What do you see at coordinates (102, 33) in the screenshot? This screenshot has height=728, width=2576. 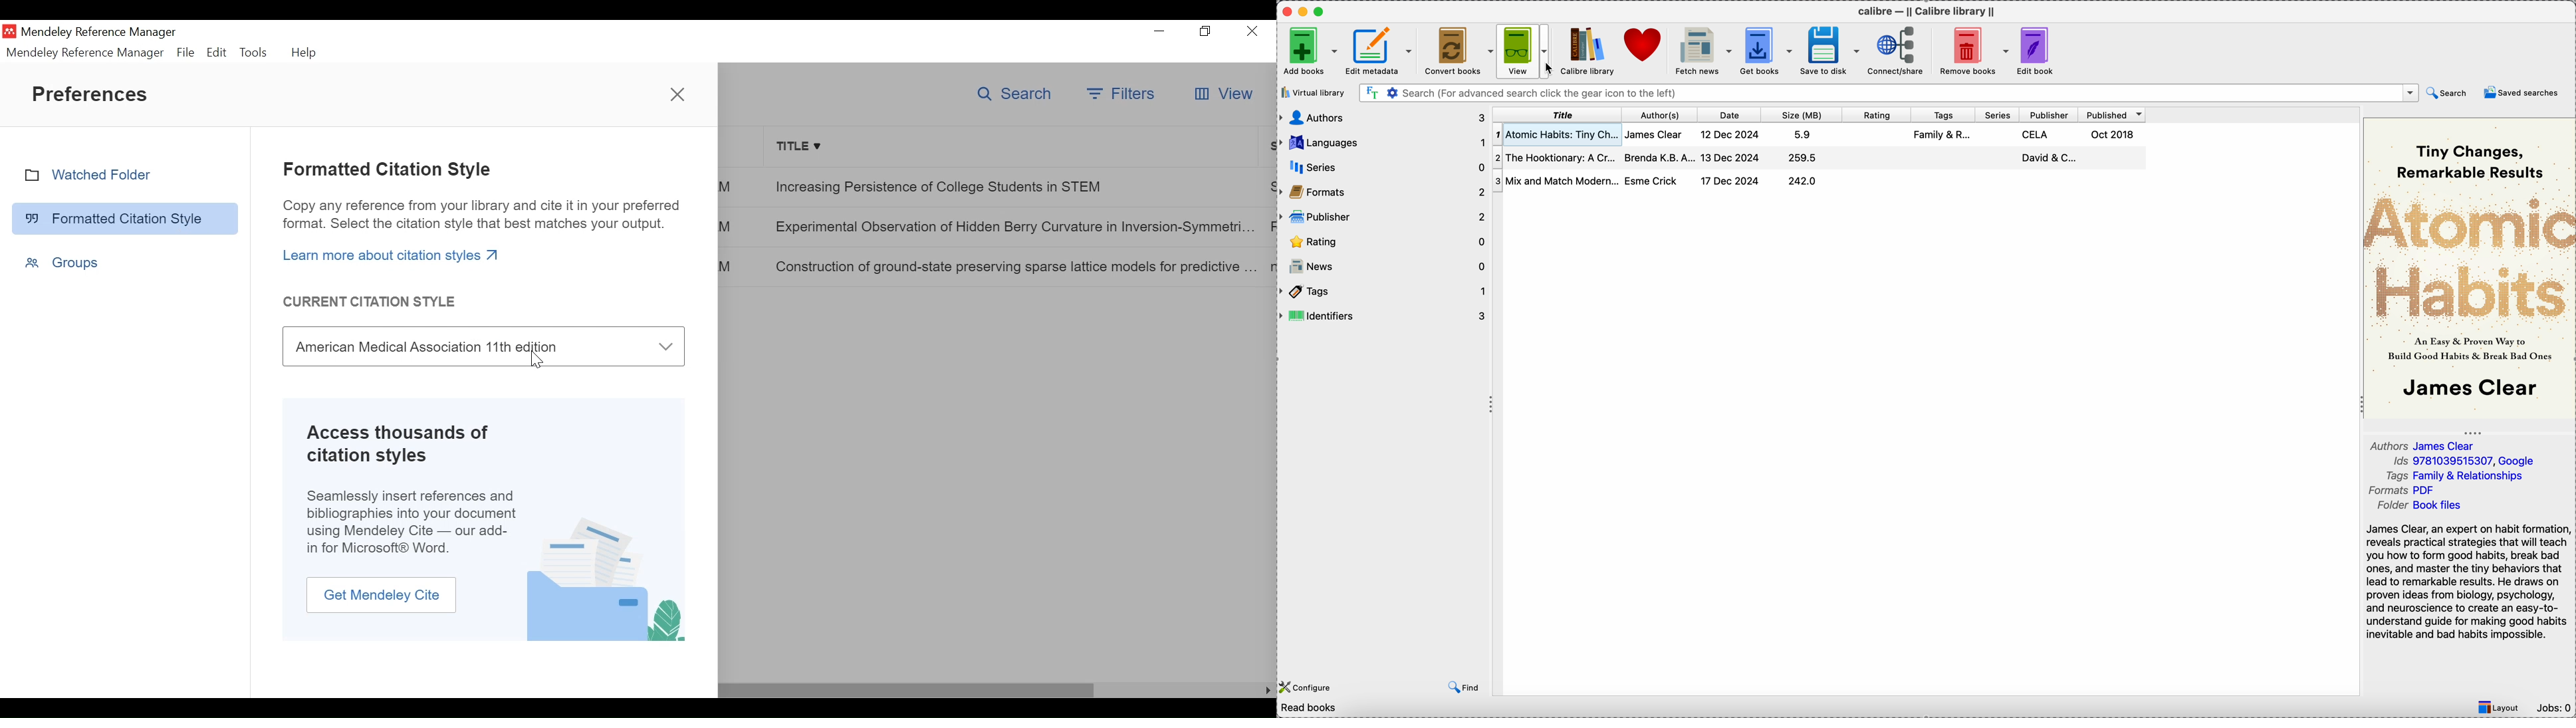 I see `Mendeley Reference Manager` at bounding box center [102, 33].